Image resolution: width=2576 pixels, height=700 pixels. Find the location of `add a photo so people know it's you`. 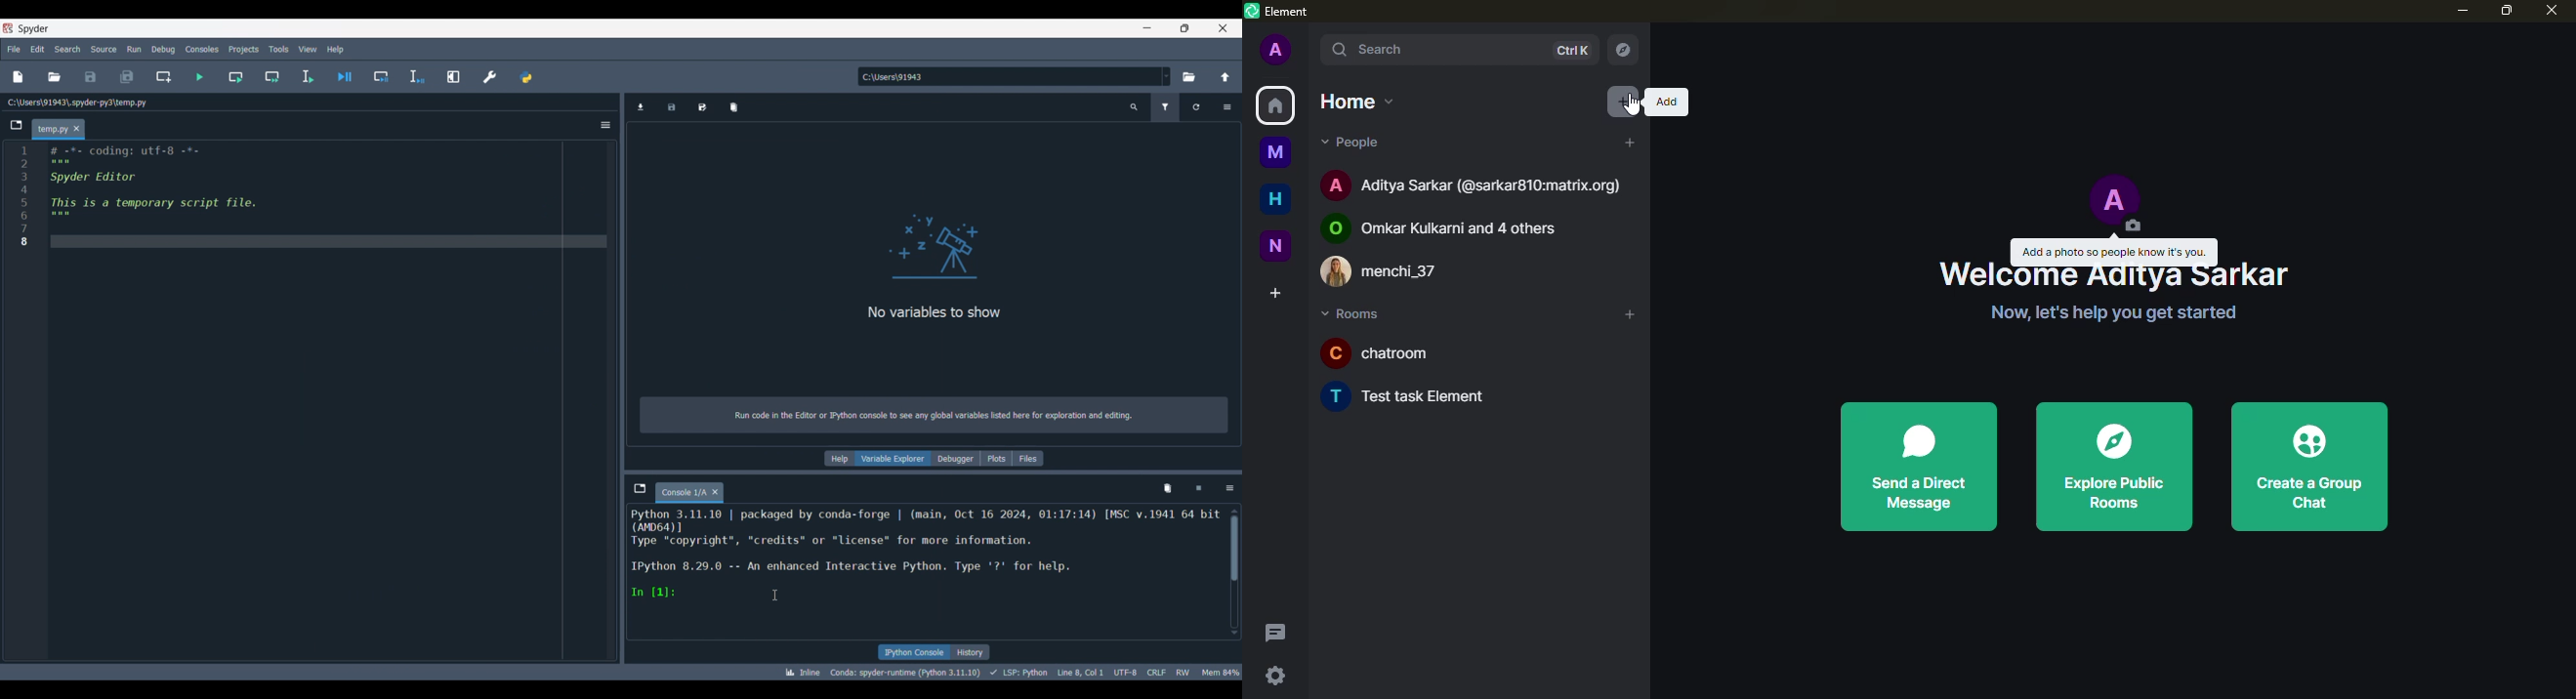

add a photo so people know it's you is located at coordinates (2113, 252).